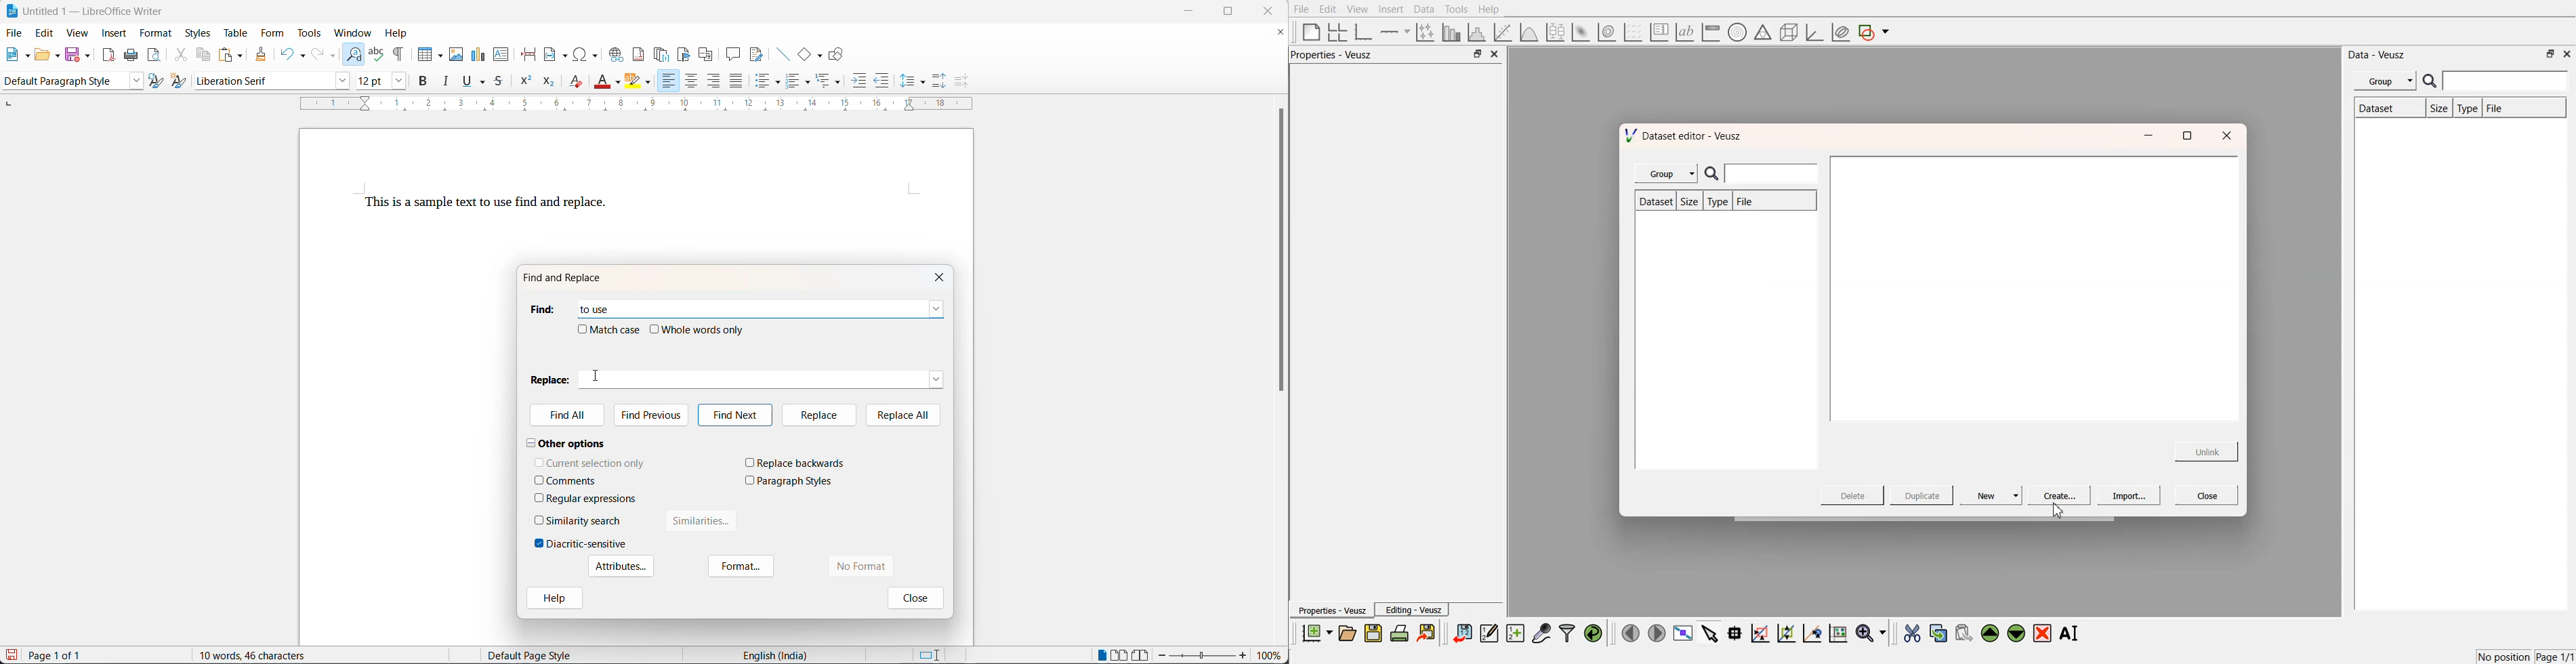  I want to click on cut, so click(181, 56).